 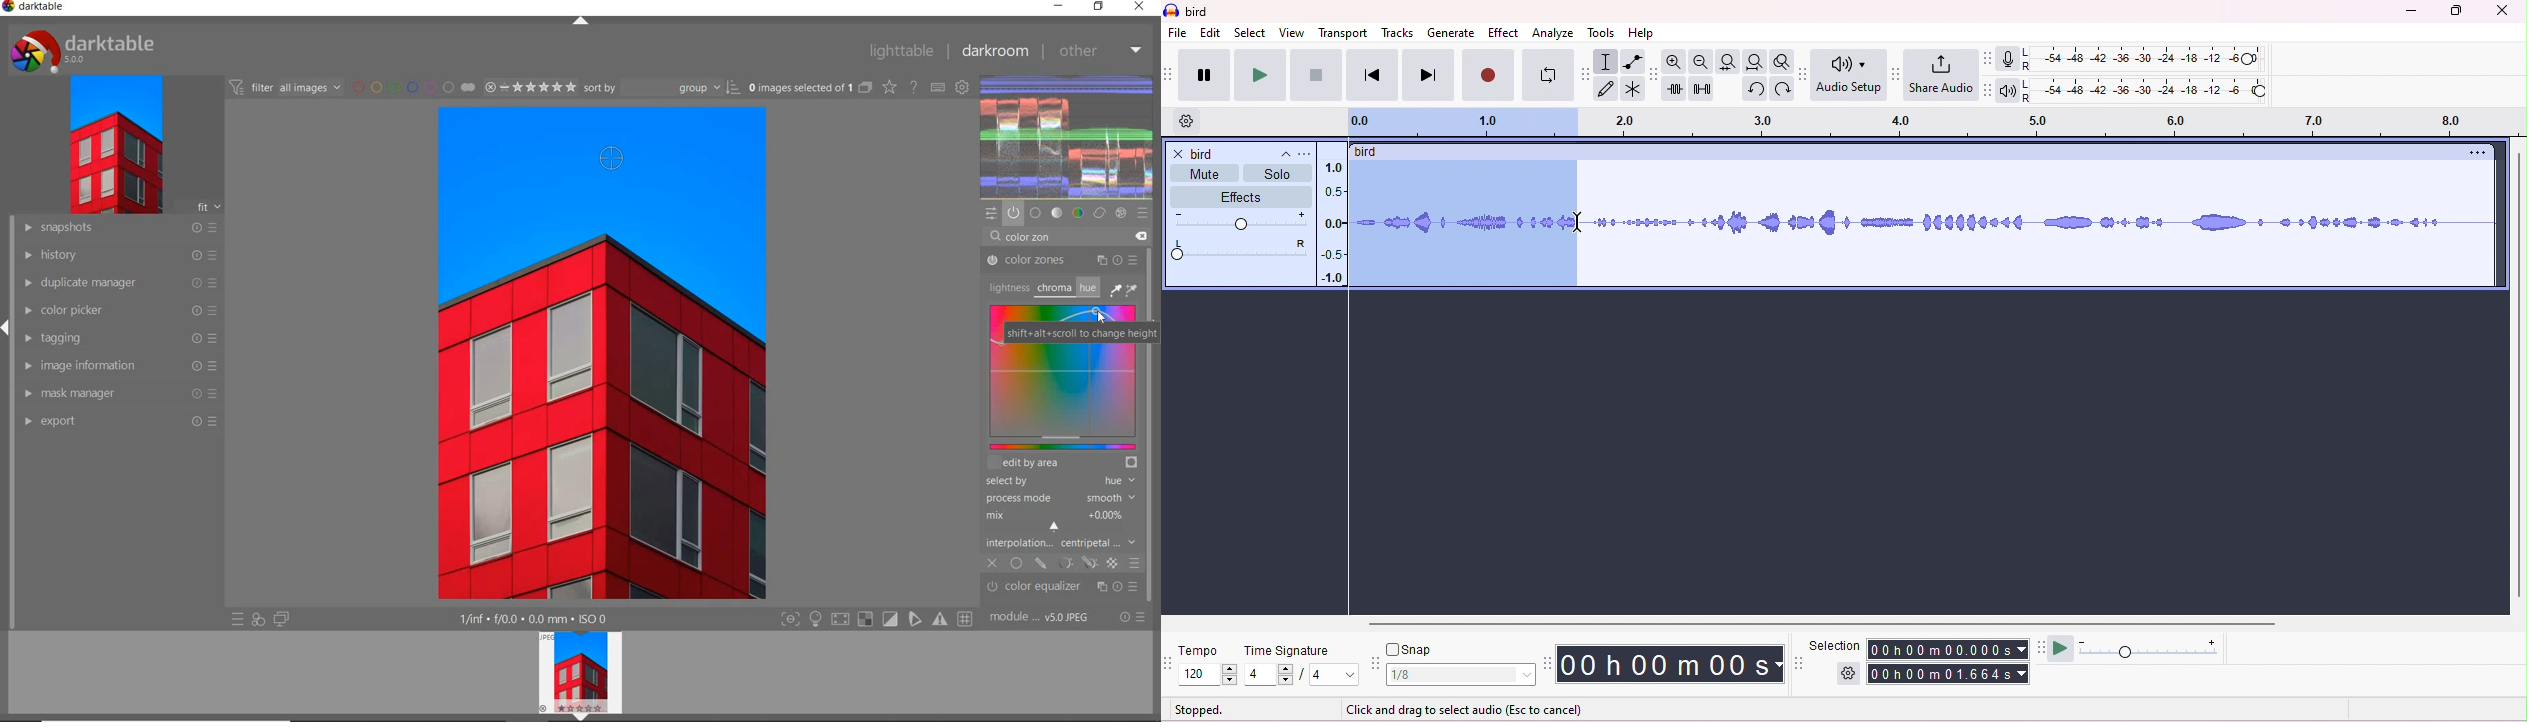 What do you see at coordinates (1487, 75) in the screenshot?
I see `record` at bounding box center [1487, 75].